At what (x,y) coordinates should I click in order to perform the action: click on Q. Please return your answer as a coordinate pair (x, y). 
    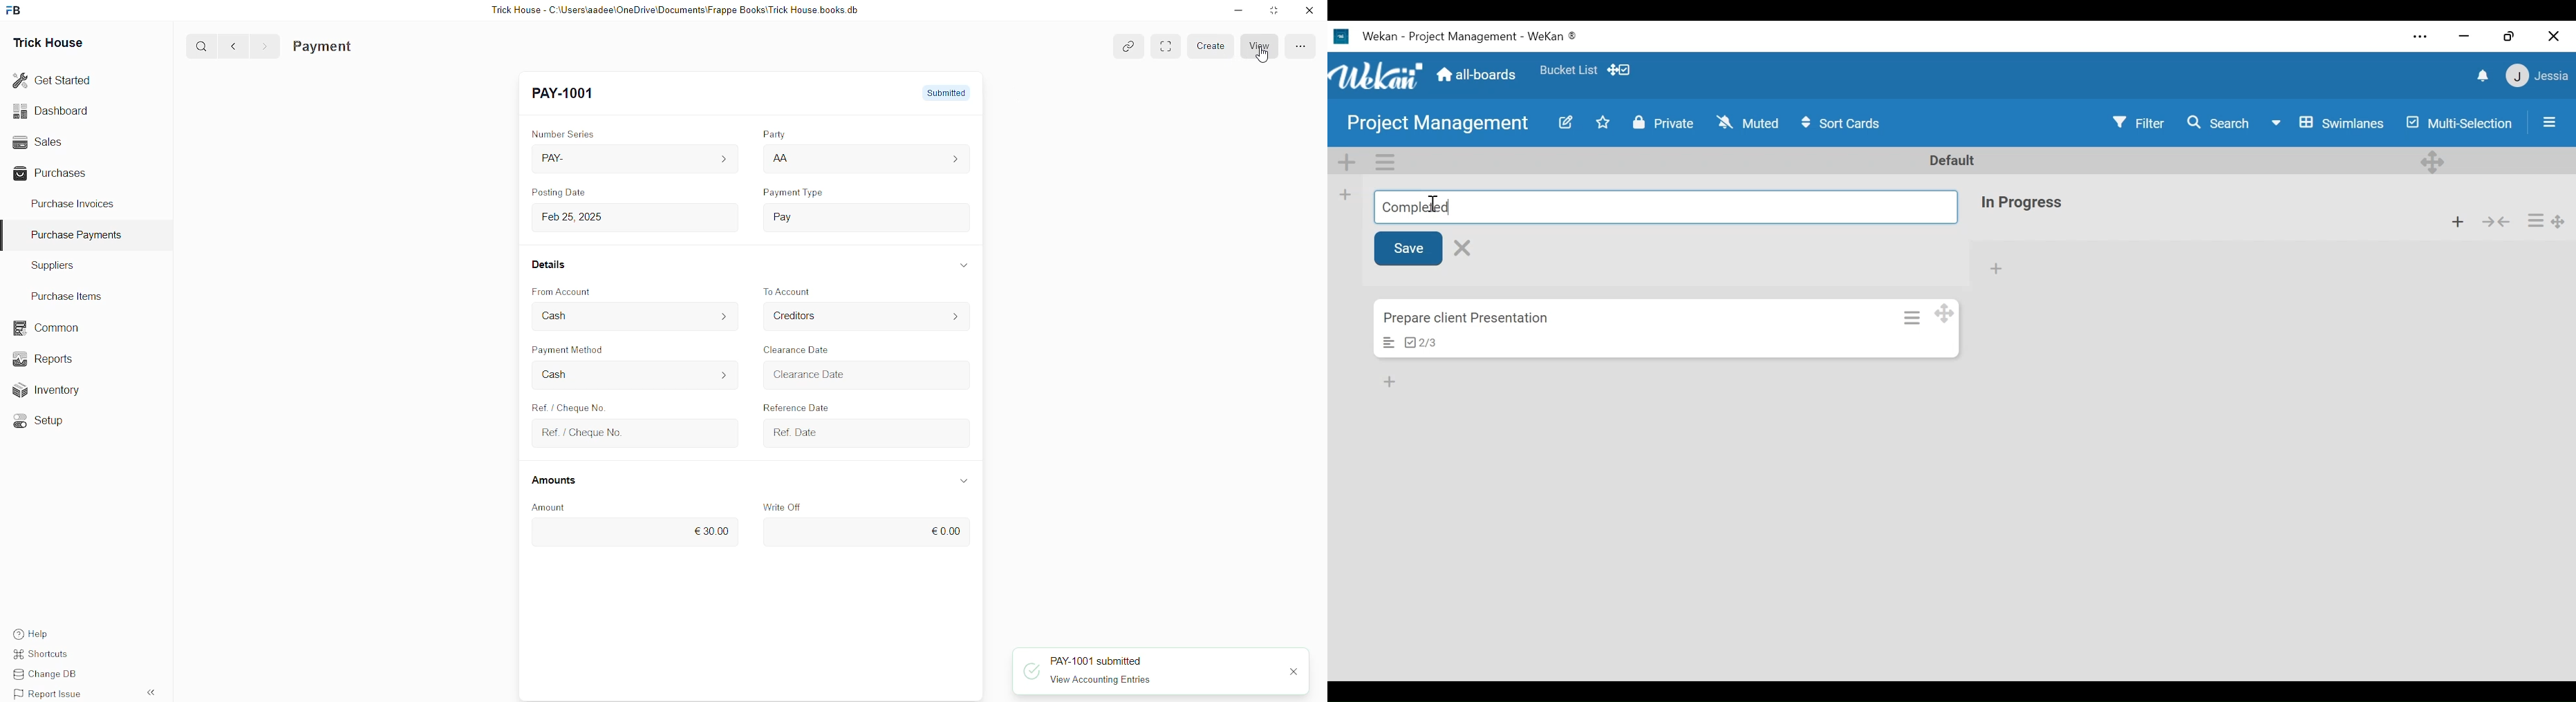
    Looking at the image, I should click on (196, 45).